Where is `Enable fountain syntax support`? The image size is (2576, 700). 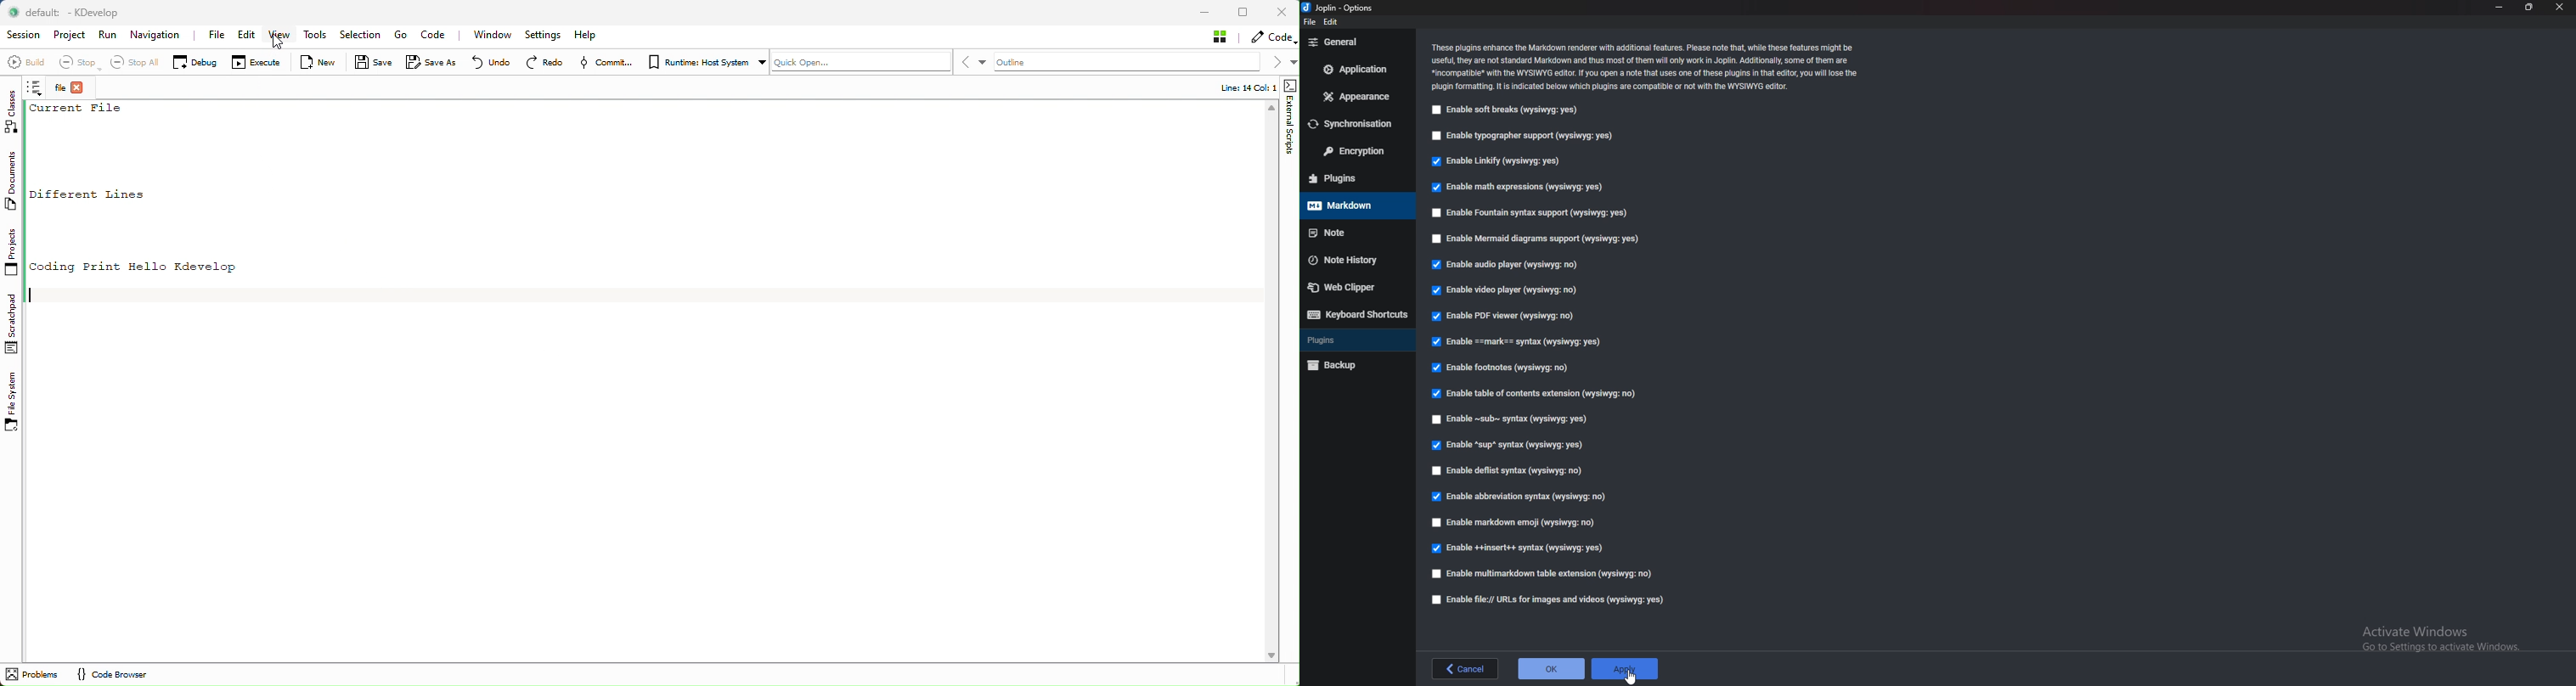
Enable fountain syntax support is located at coordinates (1538, 214).